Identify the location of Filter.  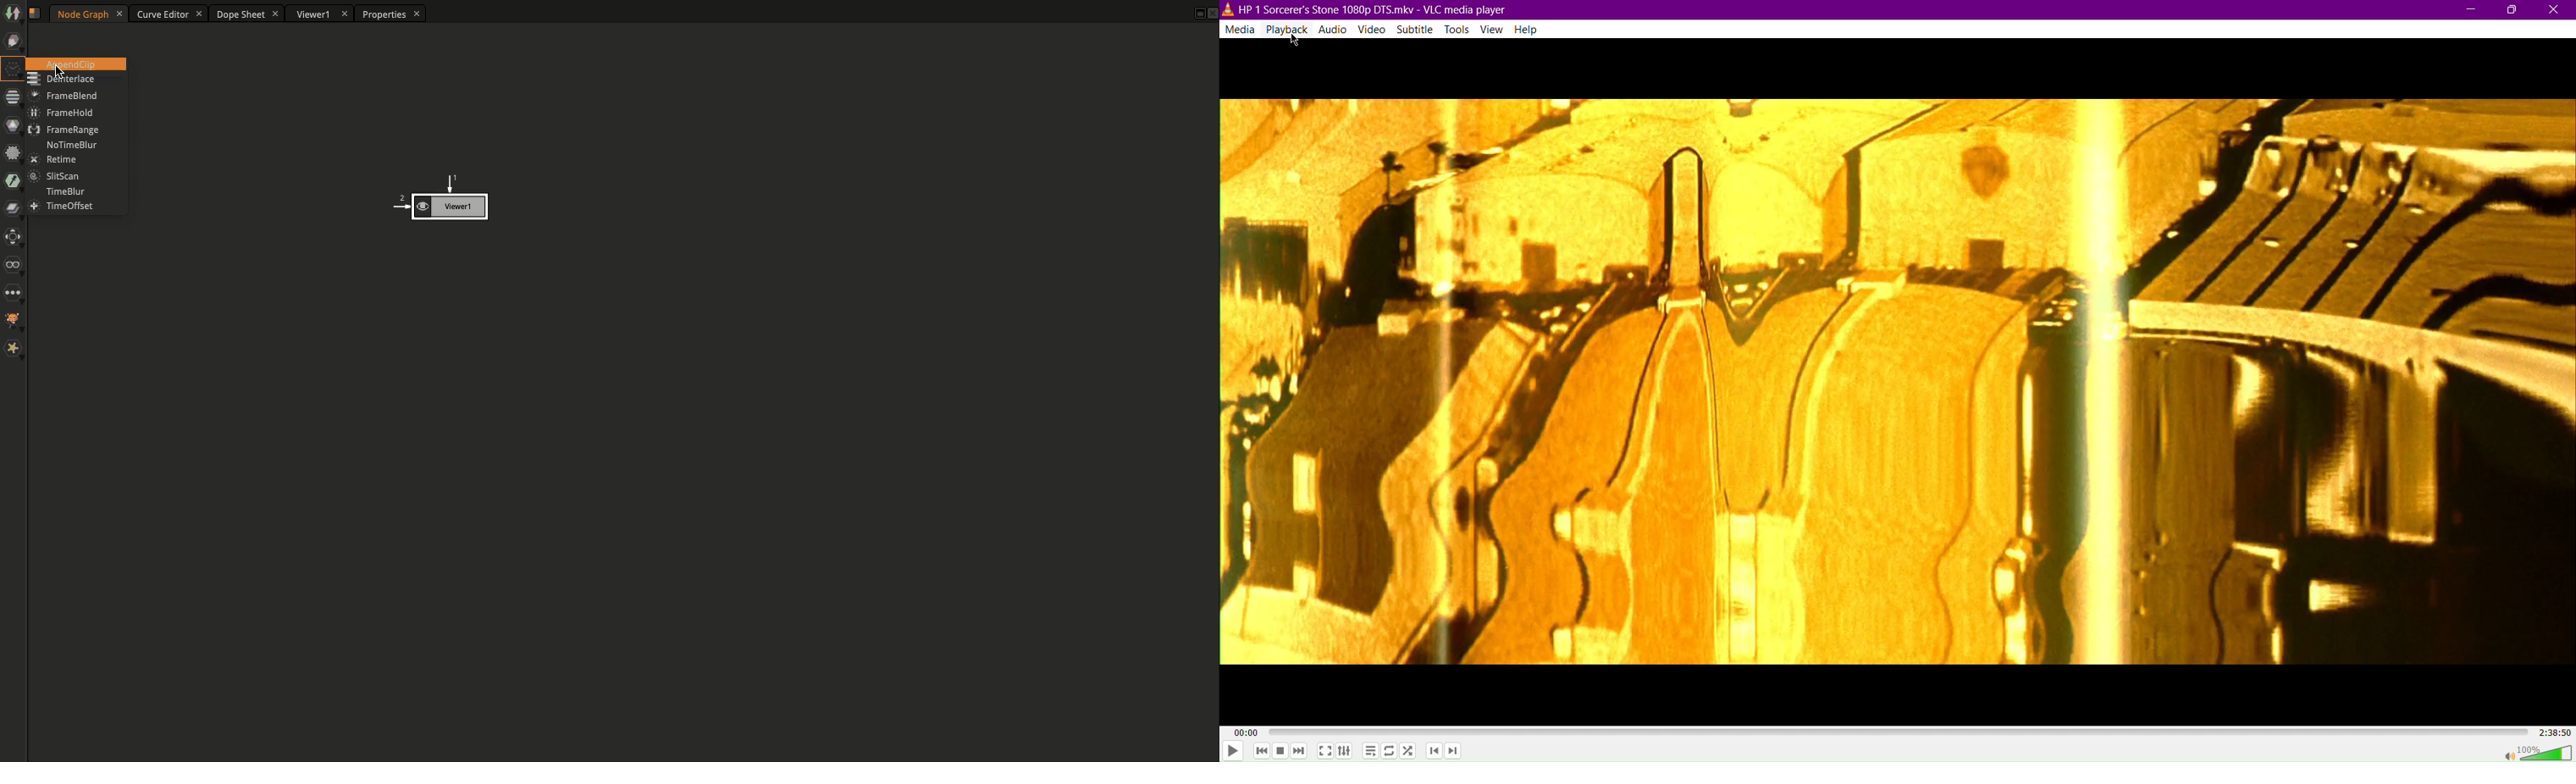
(12, 152).